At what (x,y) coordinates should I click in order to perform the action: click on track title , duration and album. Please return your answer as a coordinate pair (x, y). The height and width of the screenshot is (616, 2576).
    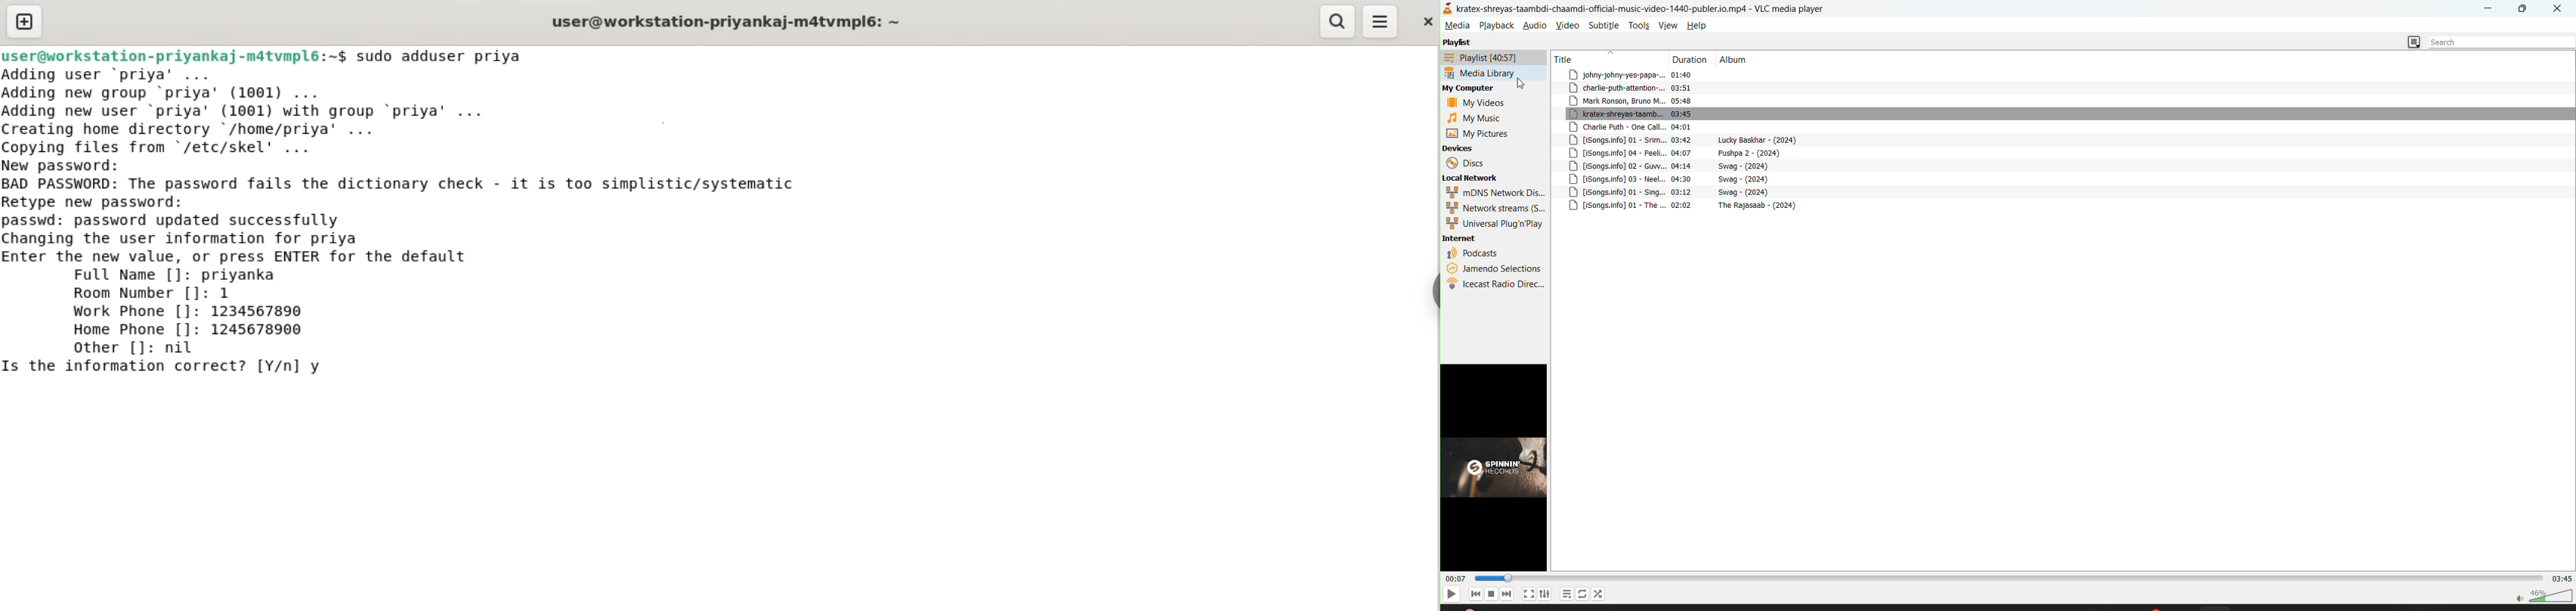
    Looking at the image, I should click on (1678, 179).